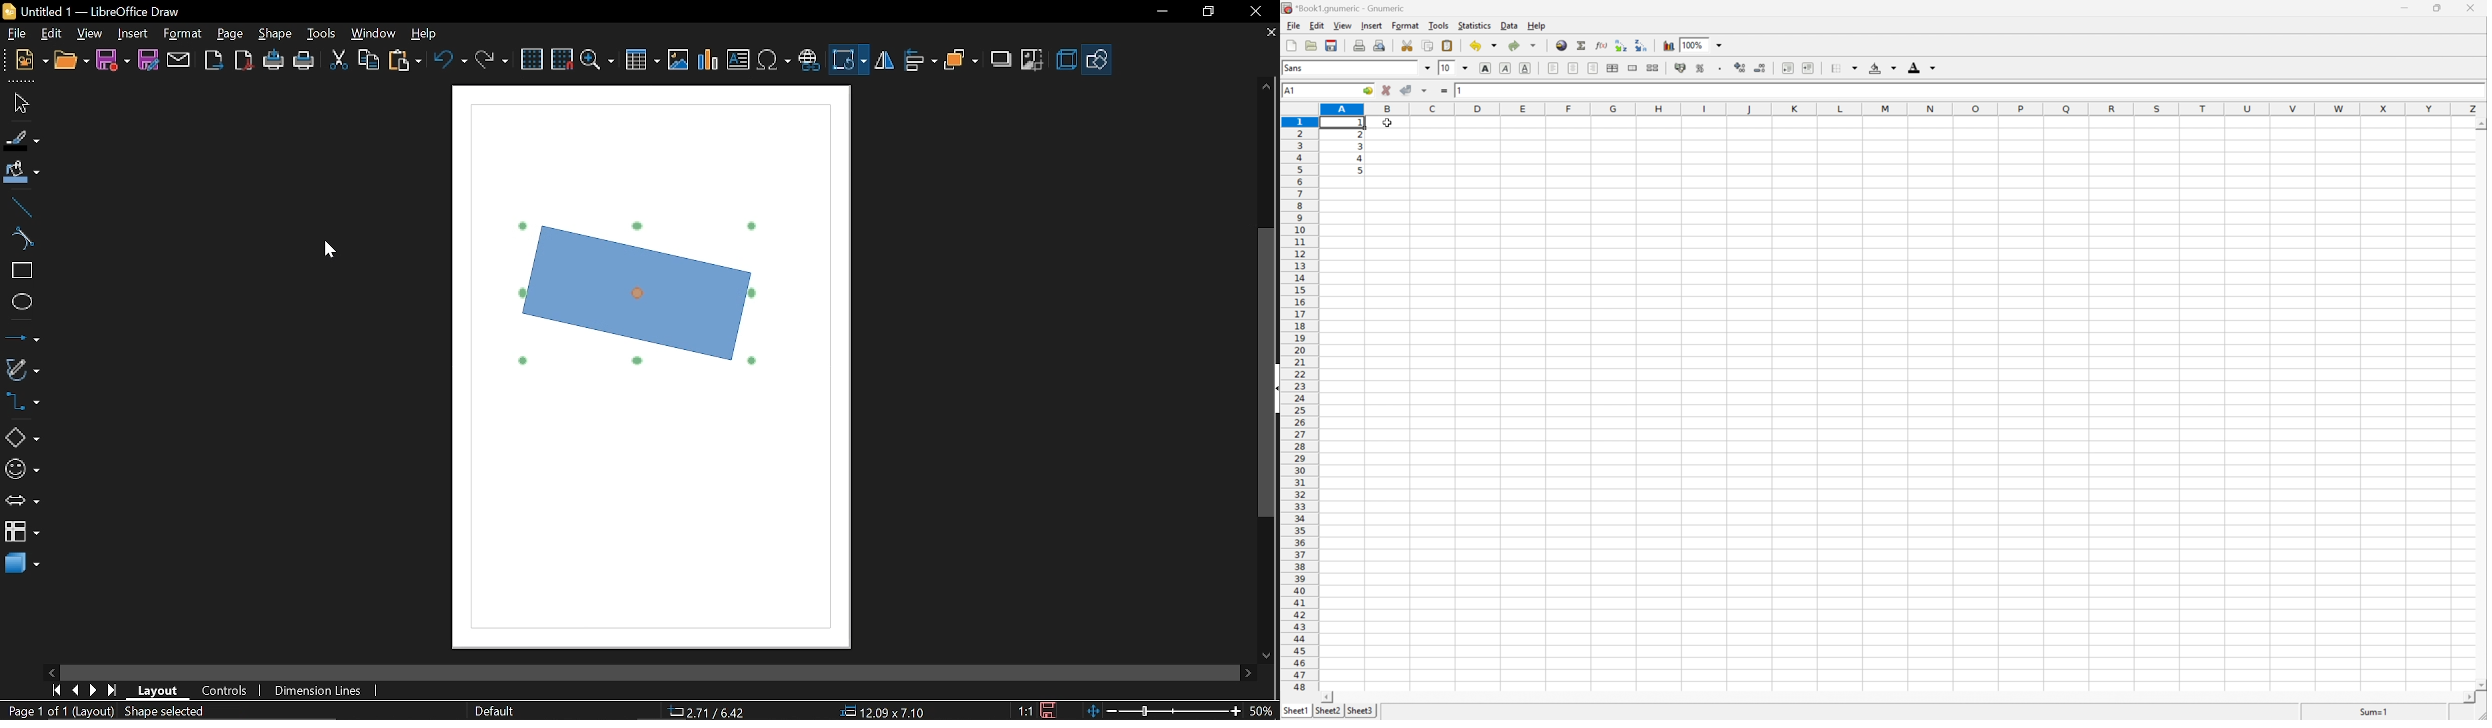 This screenshot has height=728, width=2492. I want to click on 3d shapes, so click(22, 564).